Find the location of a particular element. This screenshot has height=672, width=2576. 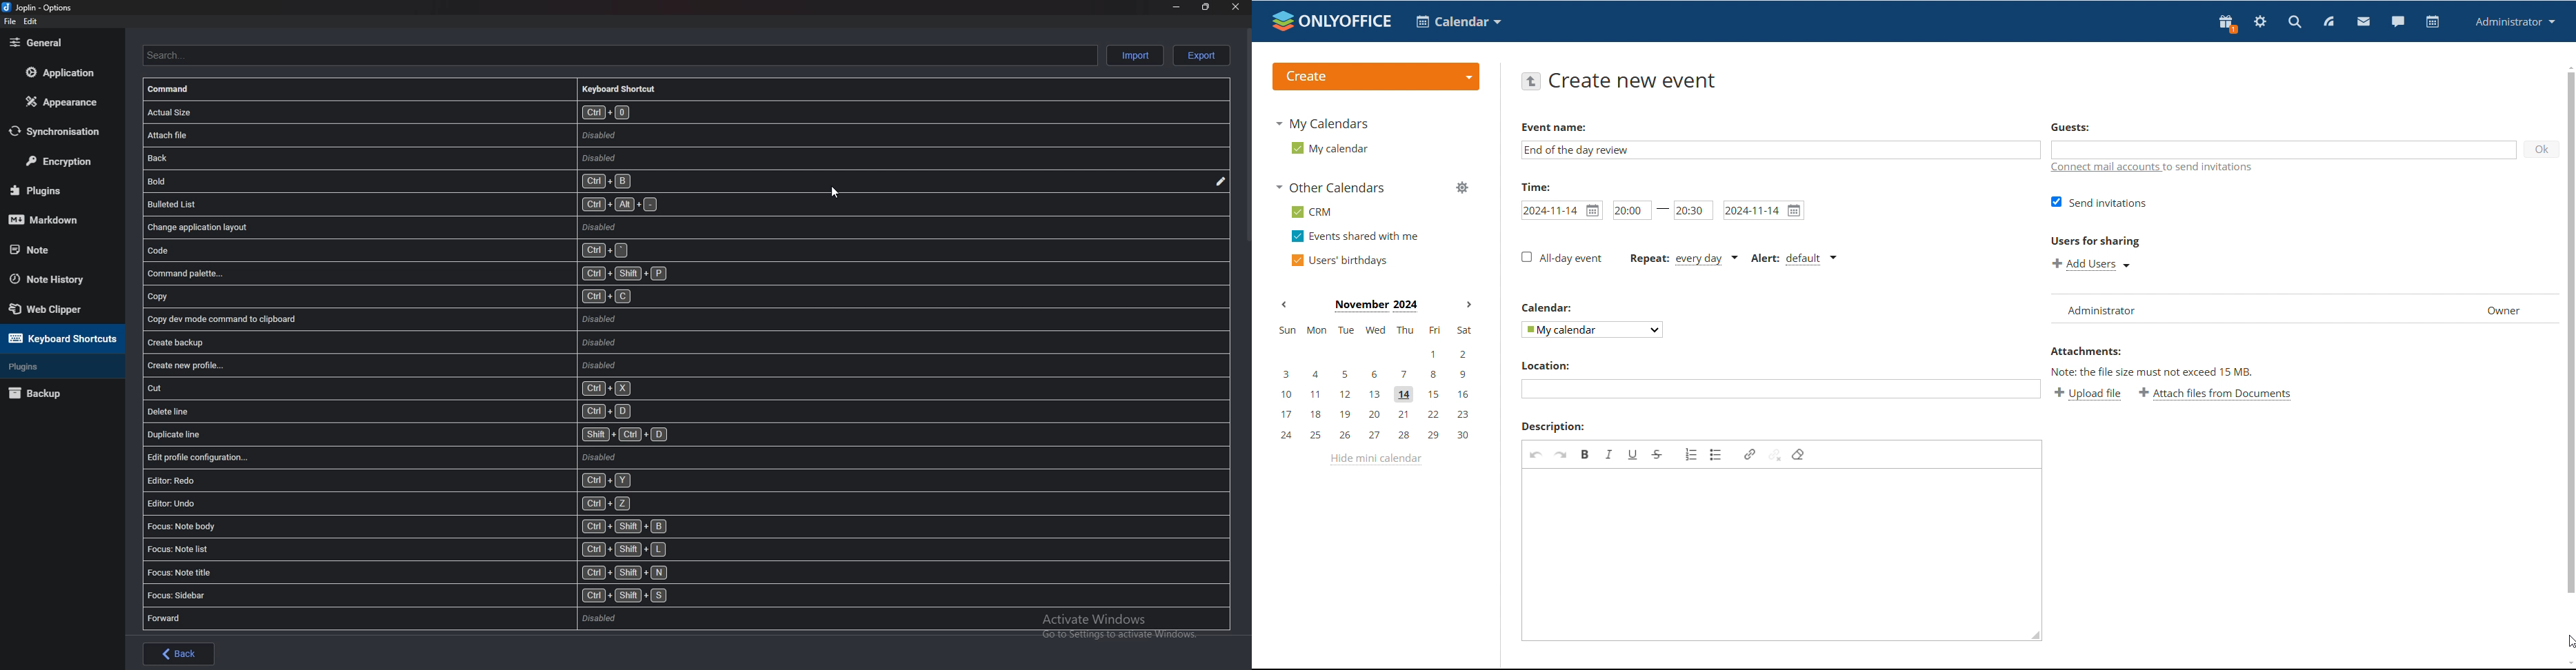

Note history is located at coordinates (59, 280).